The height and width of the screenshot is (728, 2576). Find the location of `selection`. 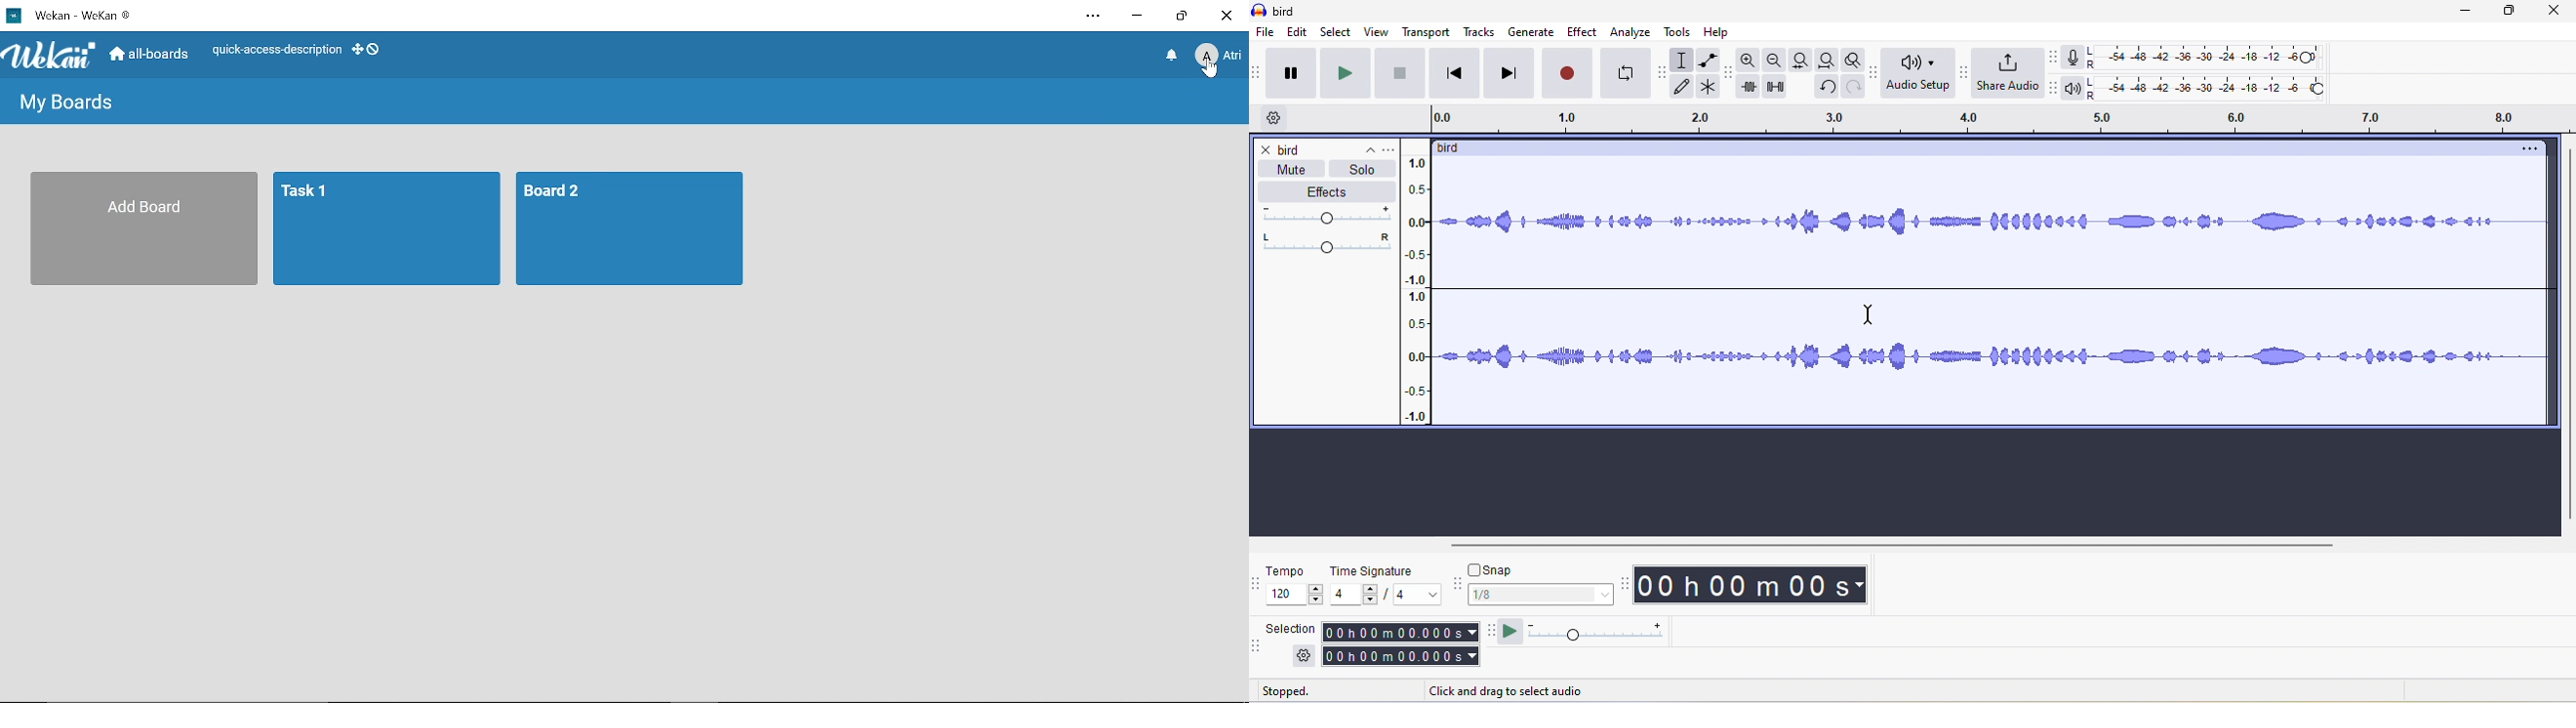

selection is located at coordinates (1291, 627).